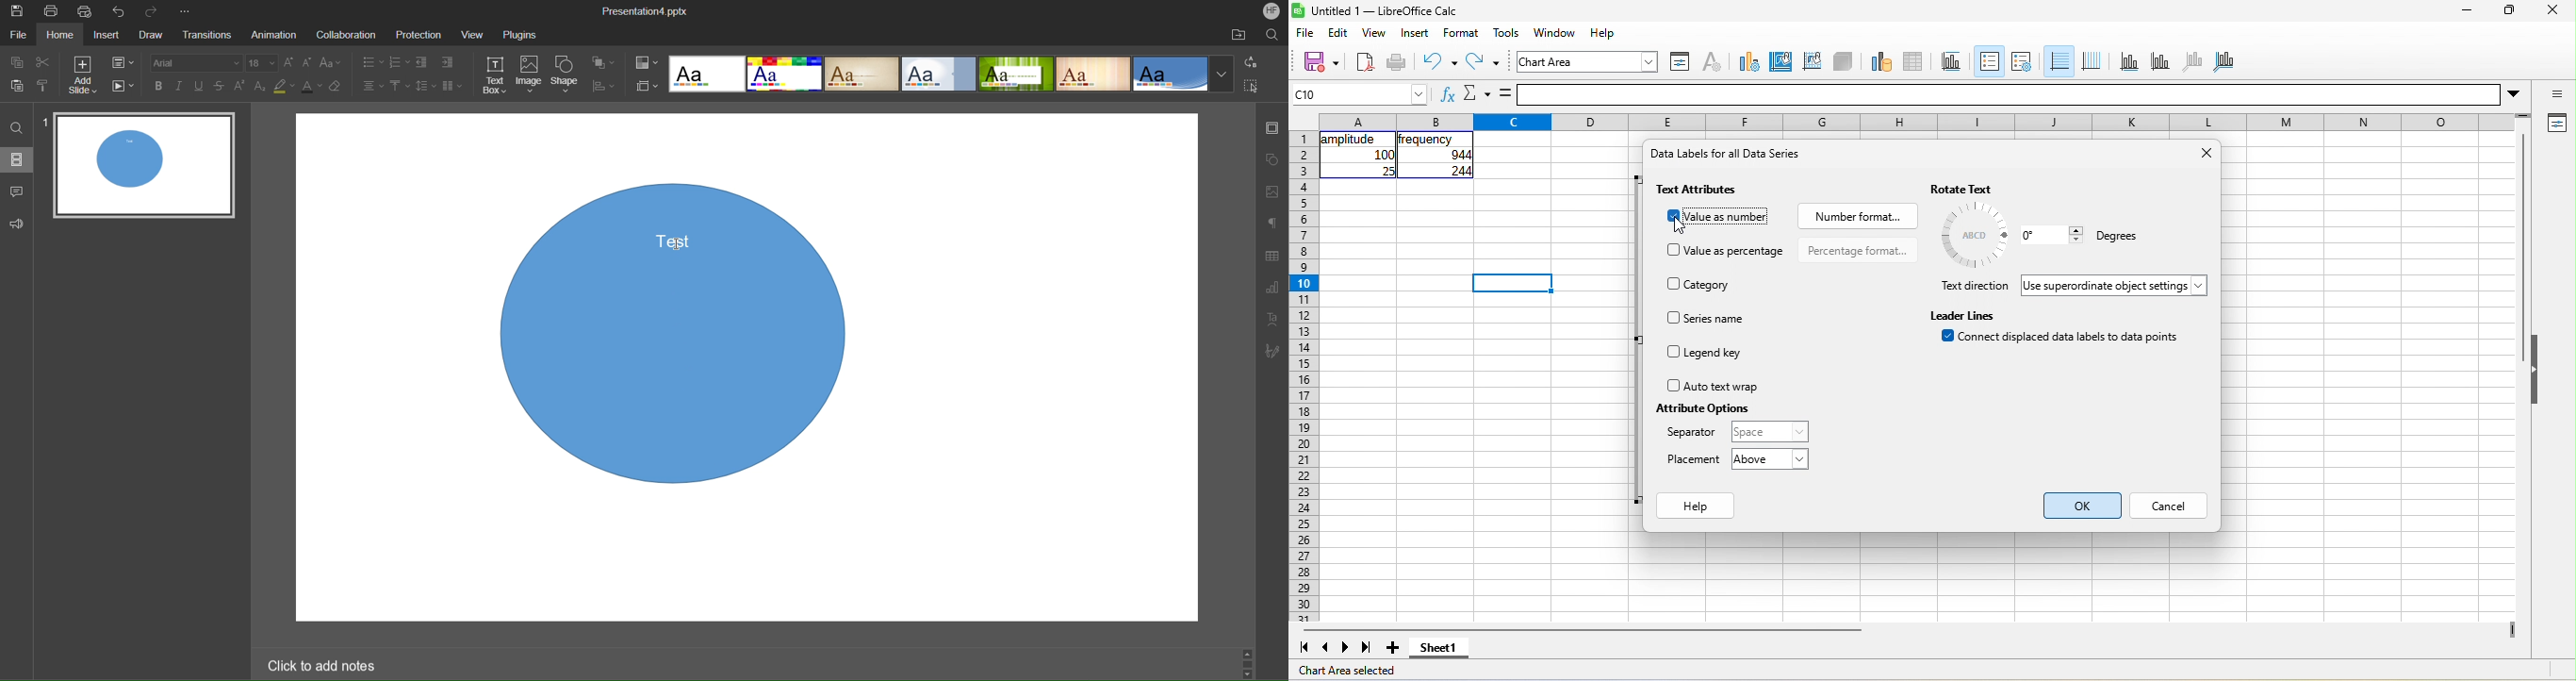 This screenshot has width=2576, height=700. What do you see at coordinates (479, 33) in the screenshot?
I see `View` at bounding box center [479, 33].